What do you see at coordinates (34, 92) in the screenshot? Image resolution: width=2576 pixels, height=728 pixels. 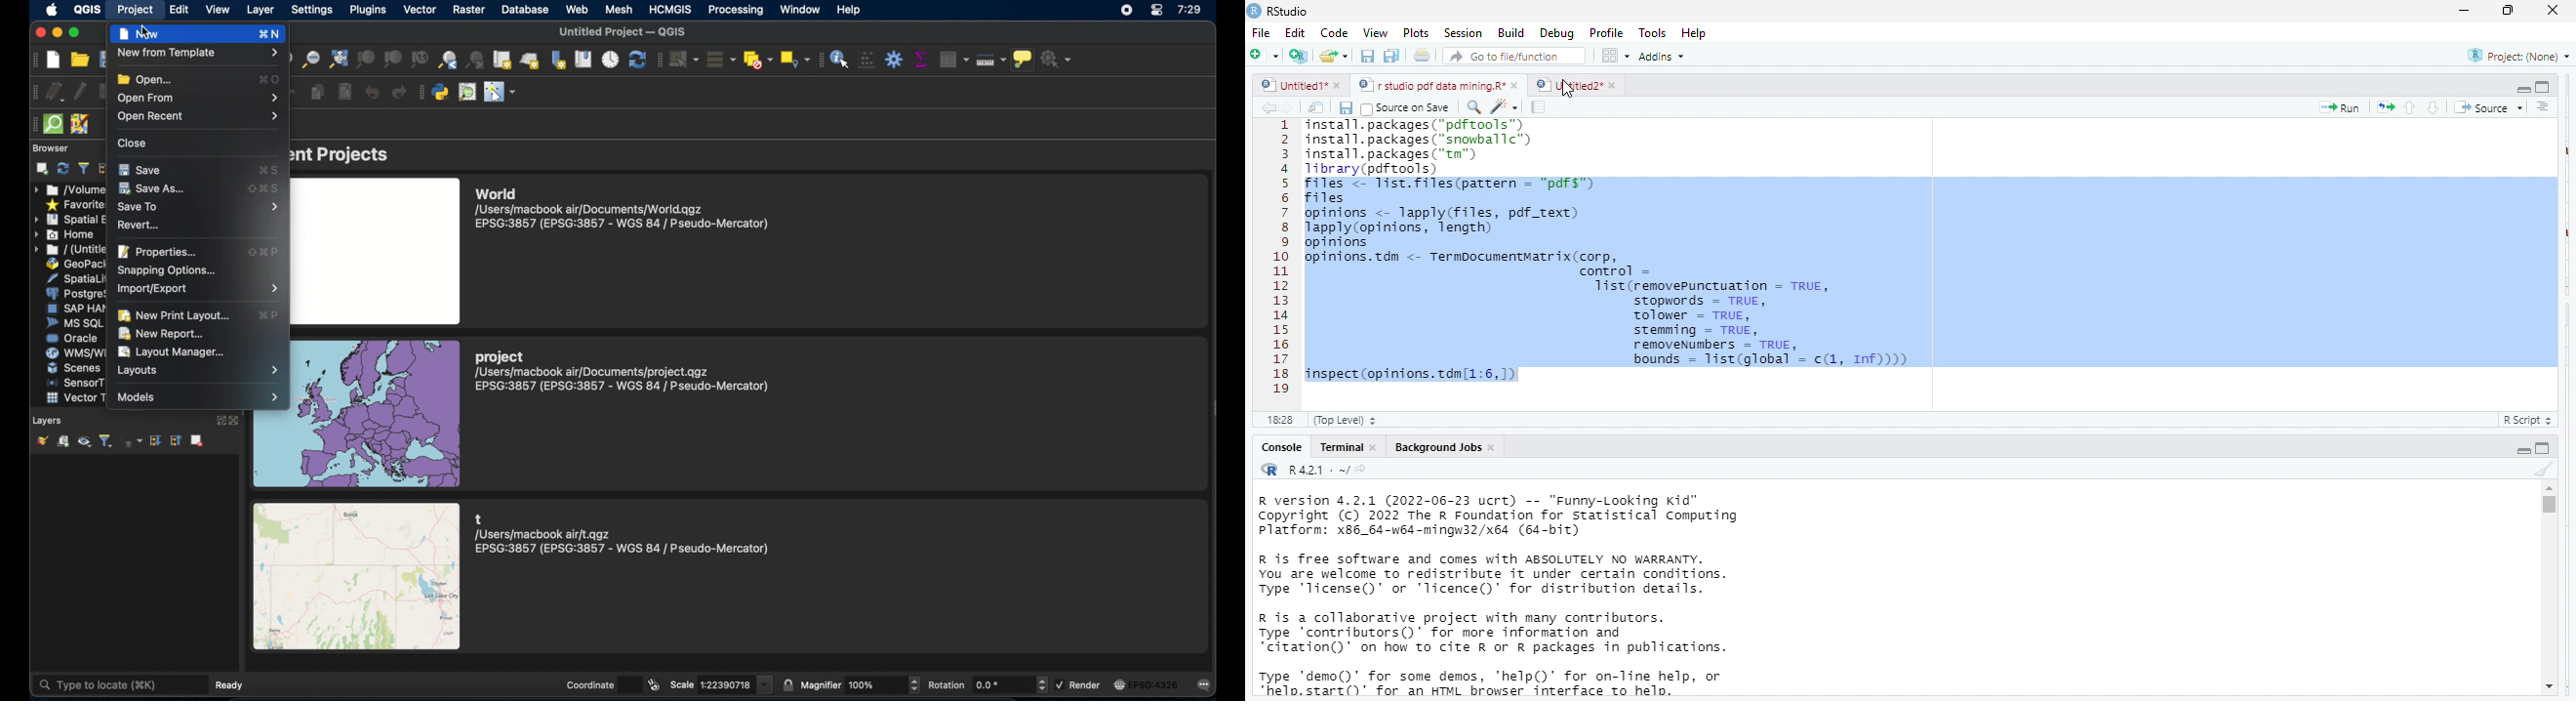 I see `digitizing toolbar` at bounding box center [34, 92].